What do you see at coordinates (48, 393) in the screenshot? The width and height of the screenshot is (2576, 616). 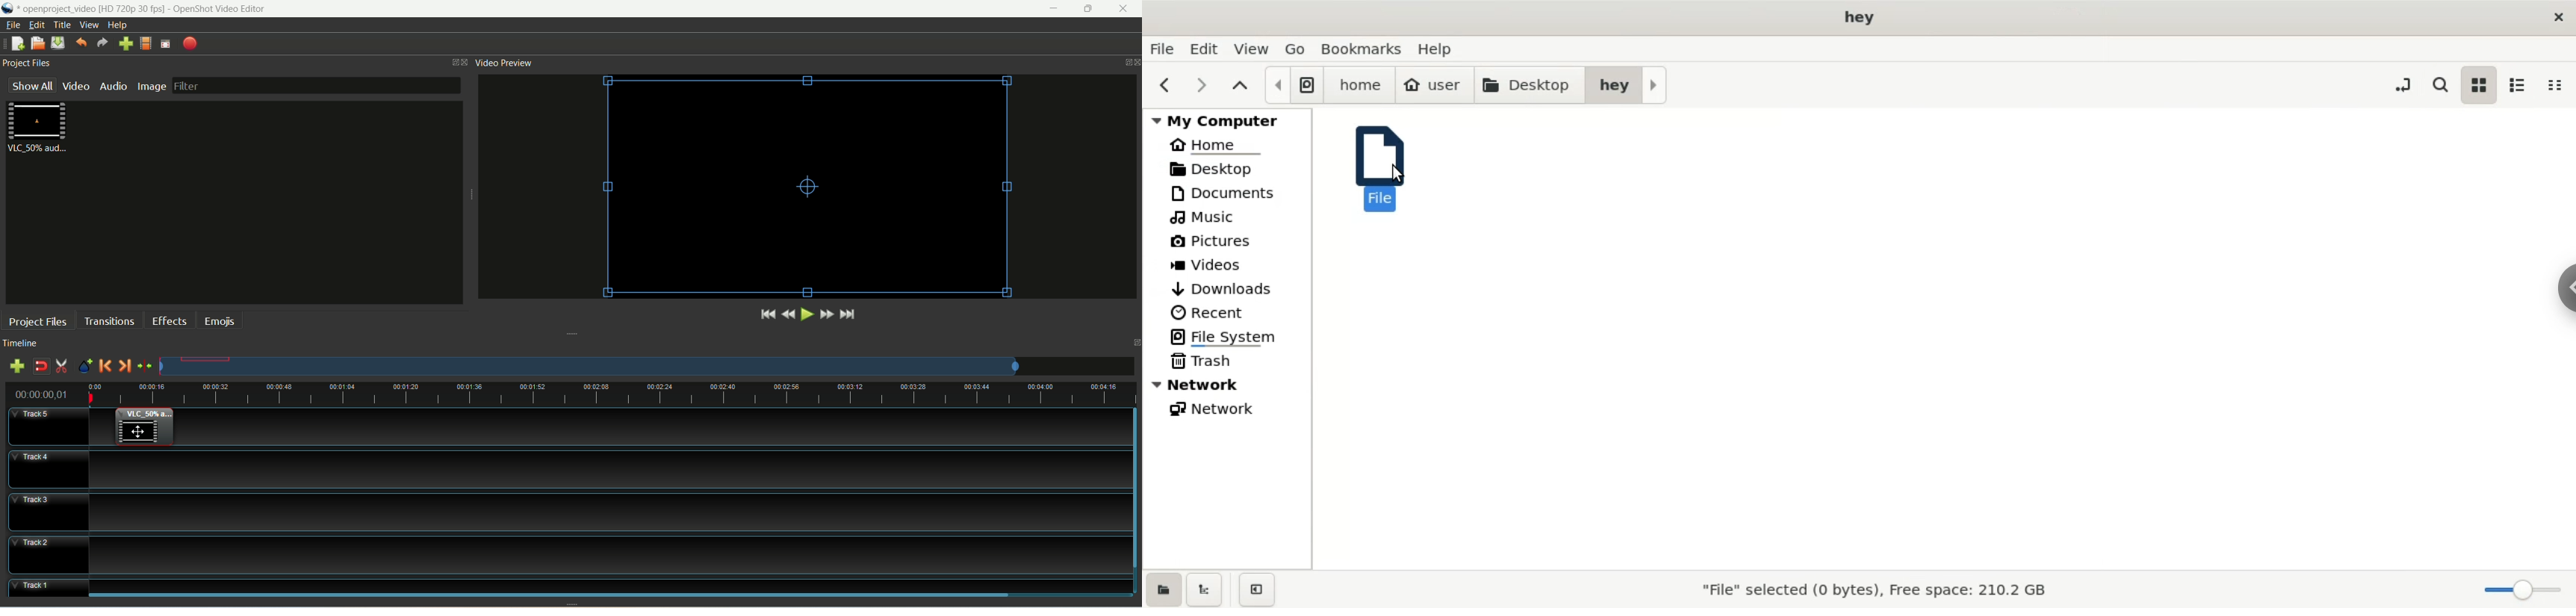 I see `time` at bounding box center [48, 393].